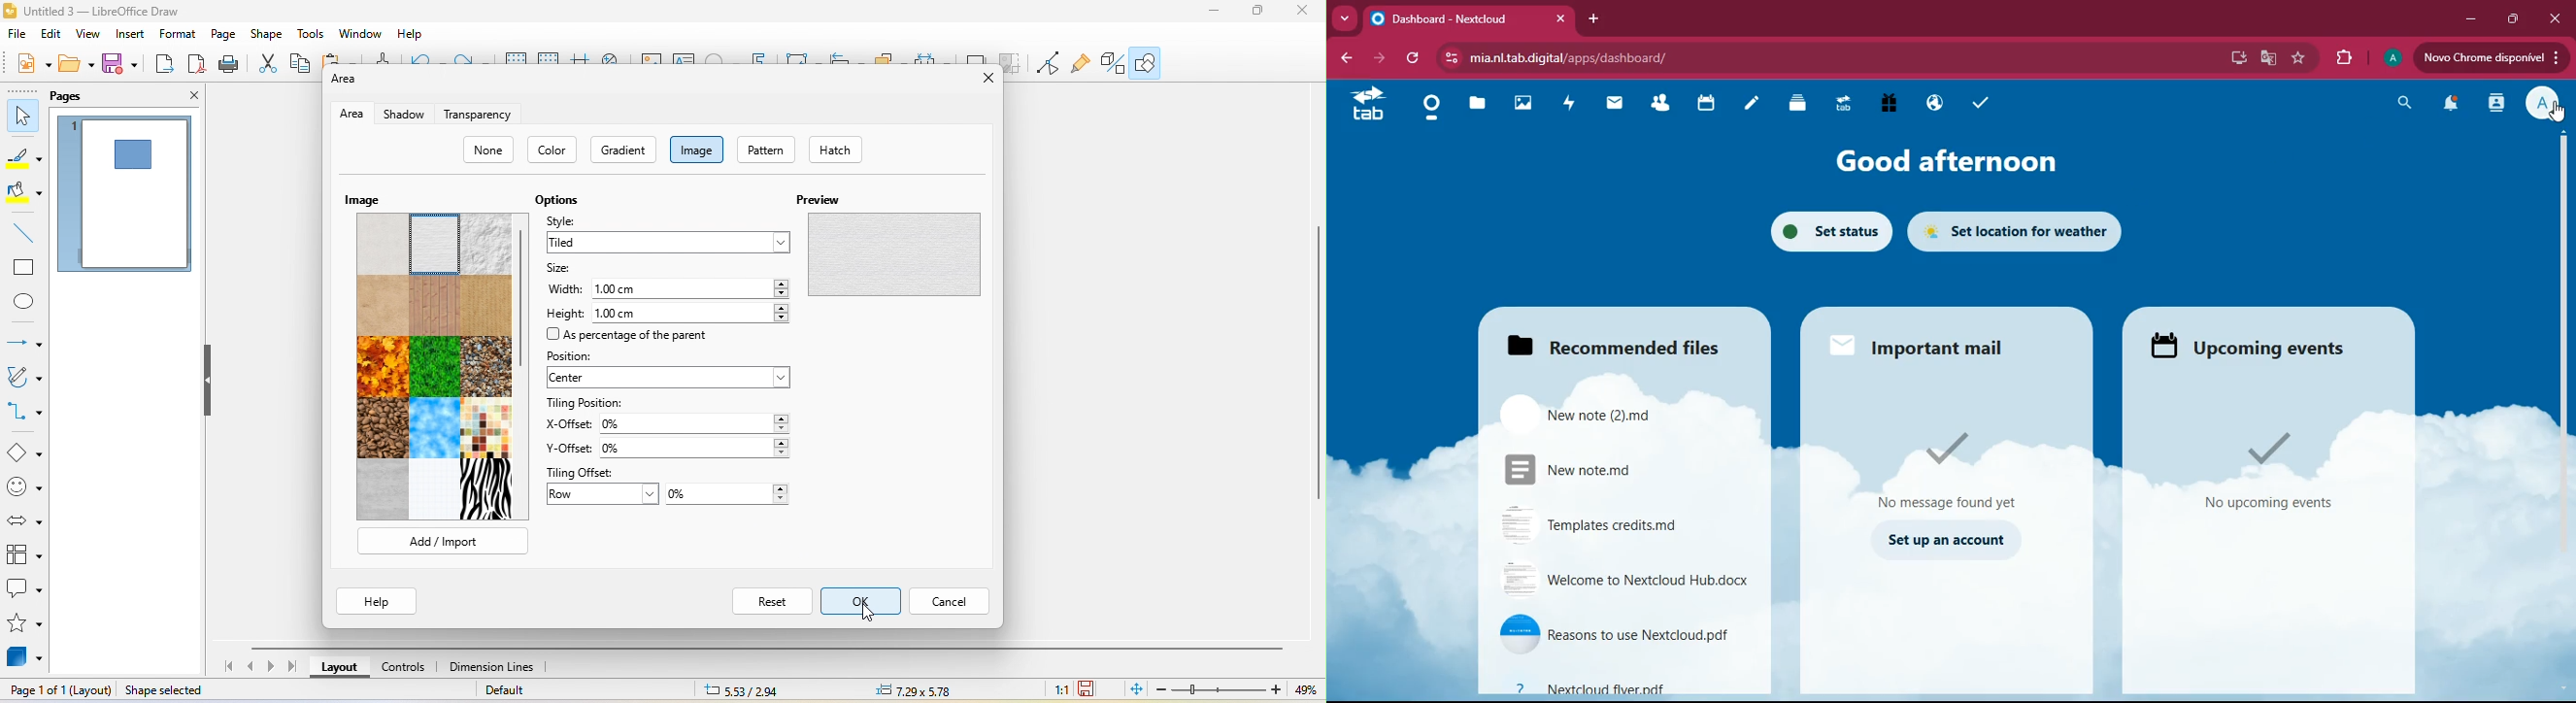 This screenshot has width=2576, height=728. What do you see at coordinates (27, 65) in the screenshot?
I see `new` at bounding box center [27, 65].